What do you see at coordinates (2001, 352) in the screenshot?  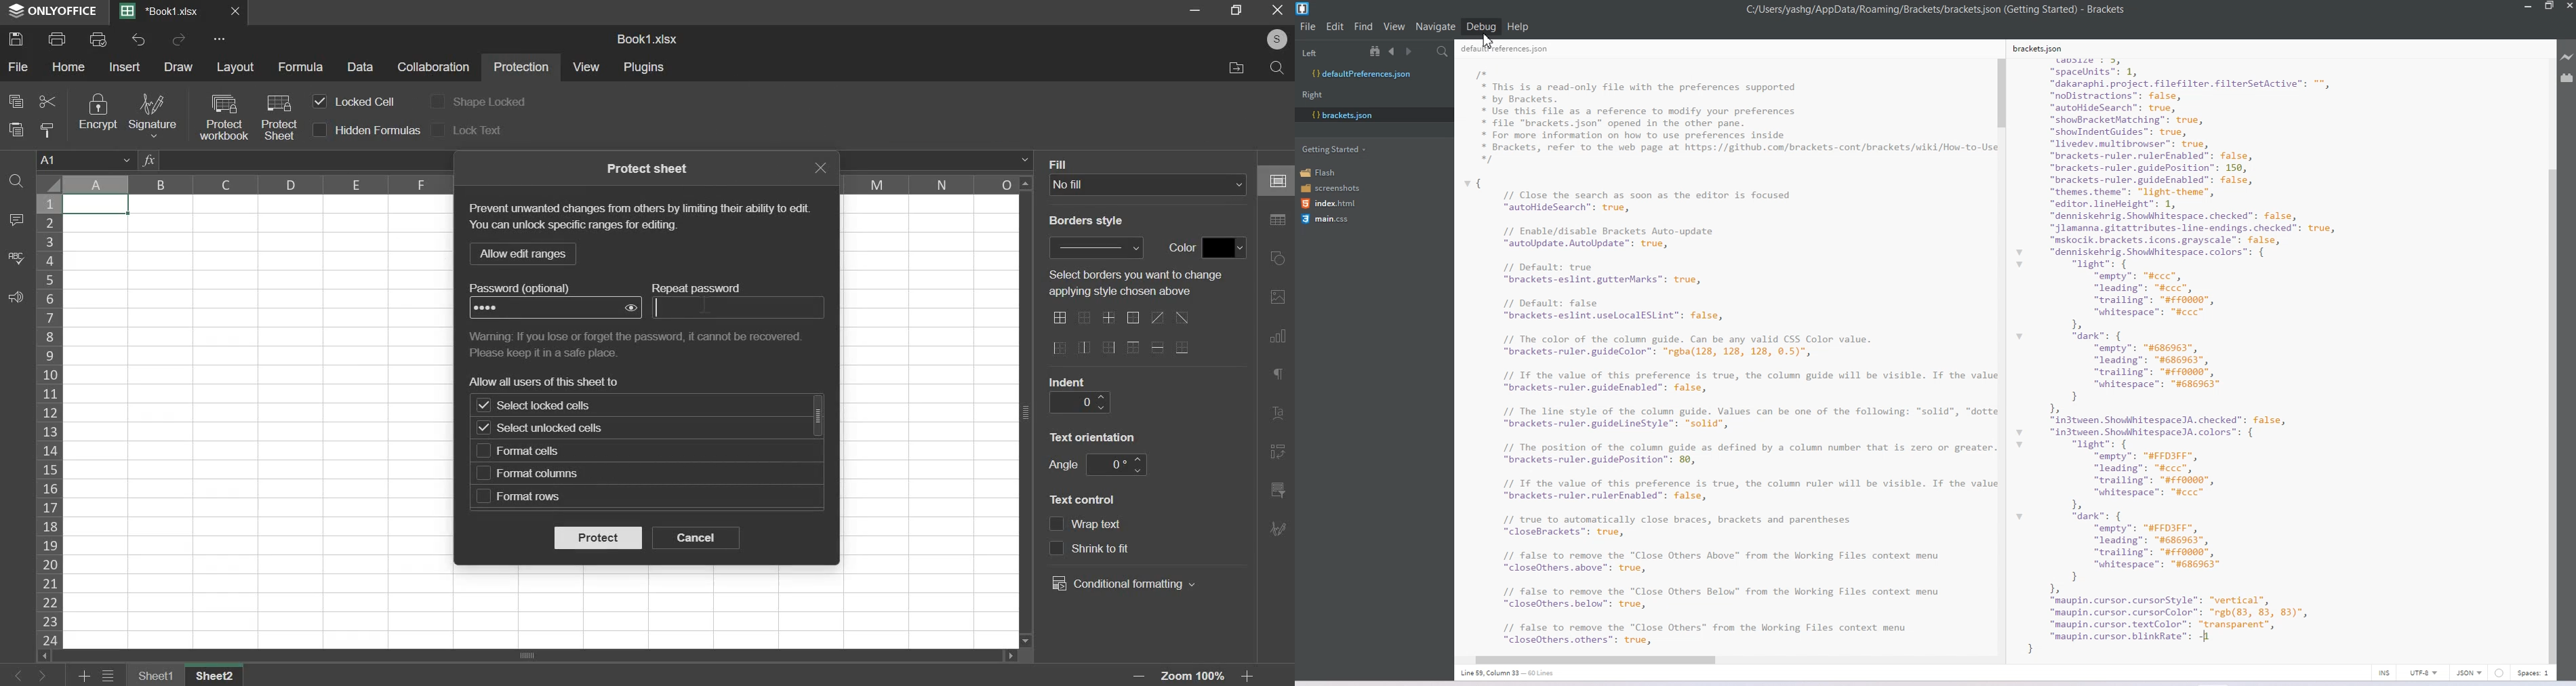 I see `Vertical Scroll Bar` at bounding box center [2001, 352].